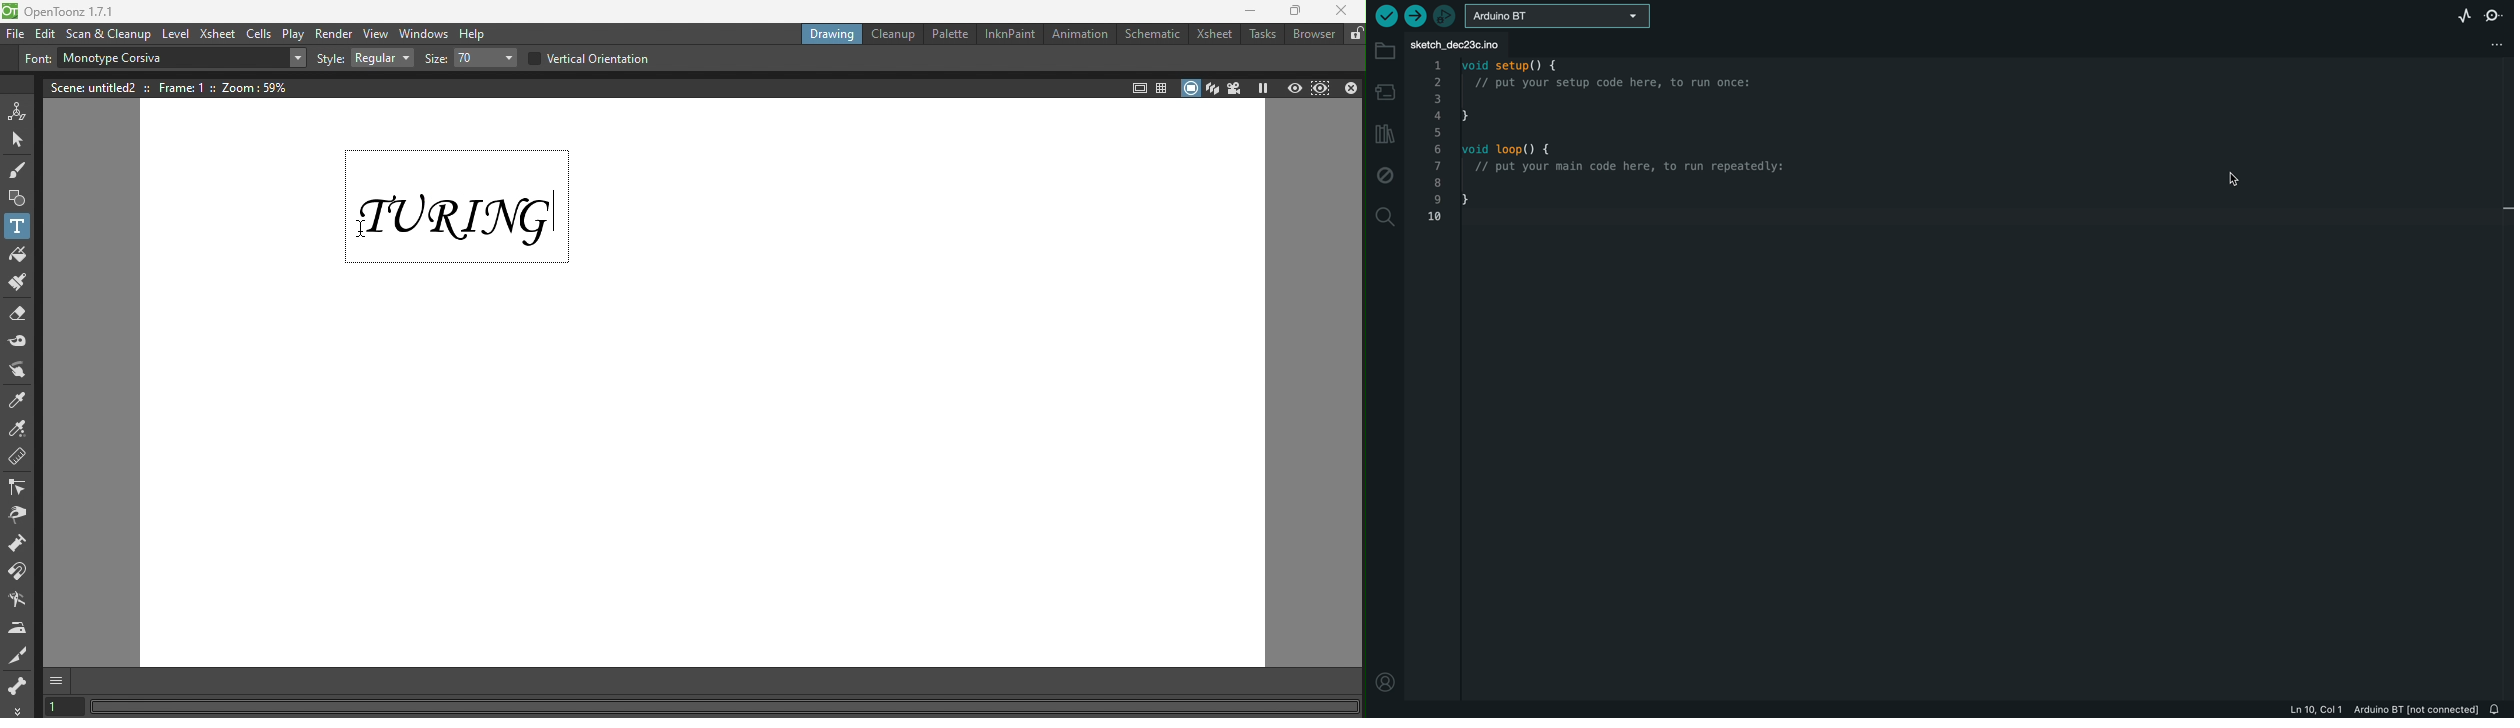  Describe the element at coordinates (1163, 87) in the screenshot. I see `Field guide` at that location.